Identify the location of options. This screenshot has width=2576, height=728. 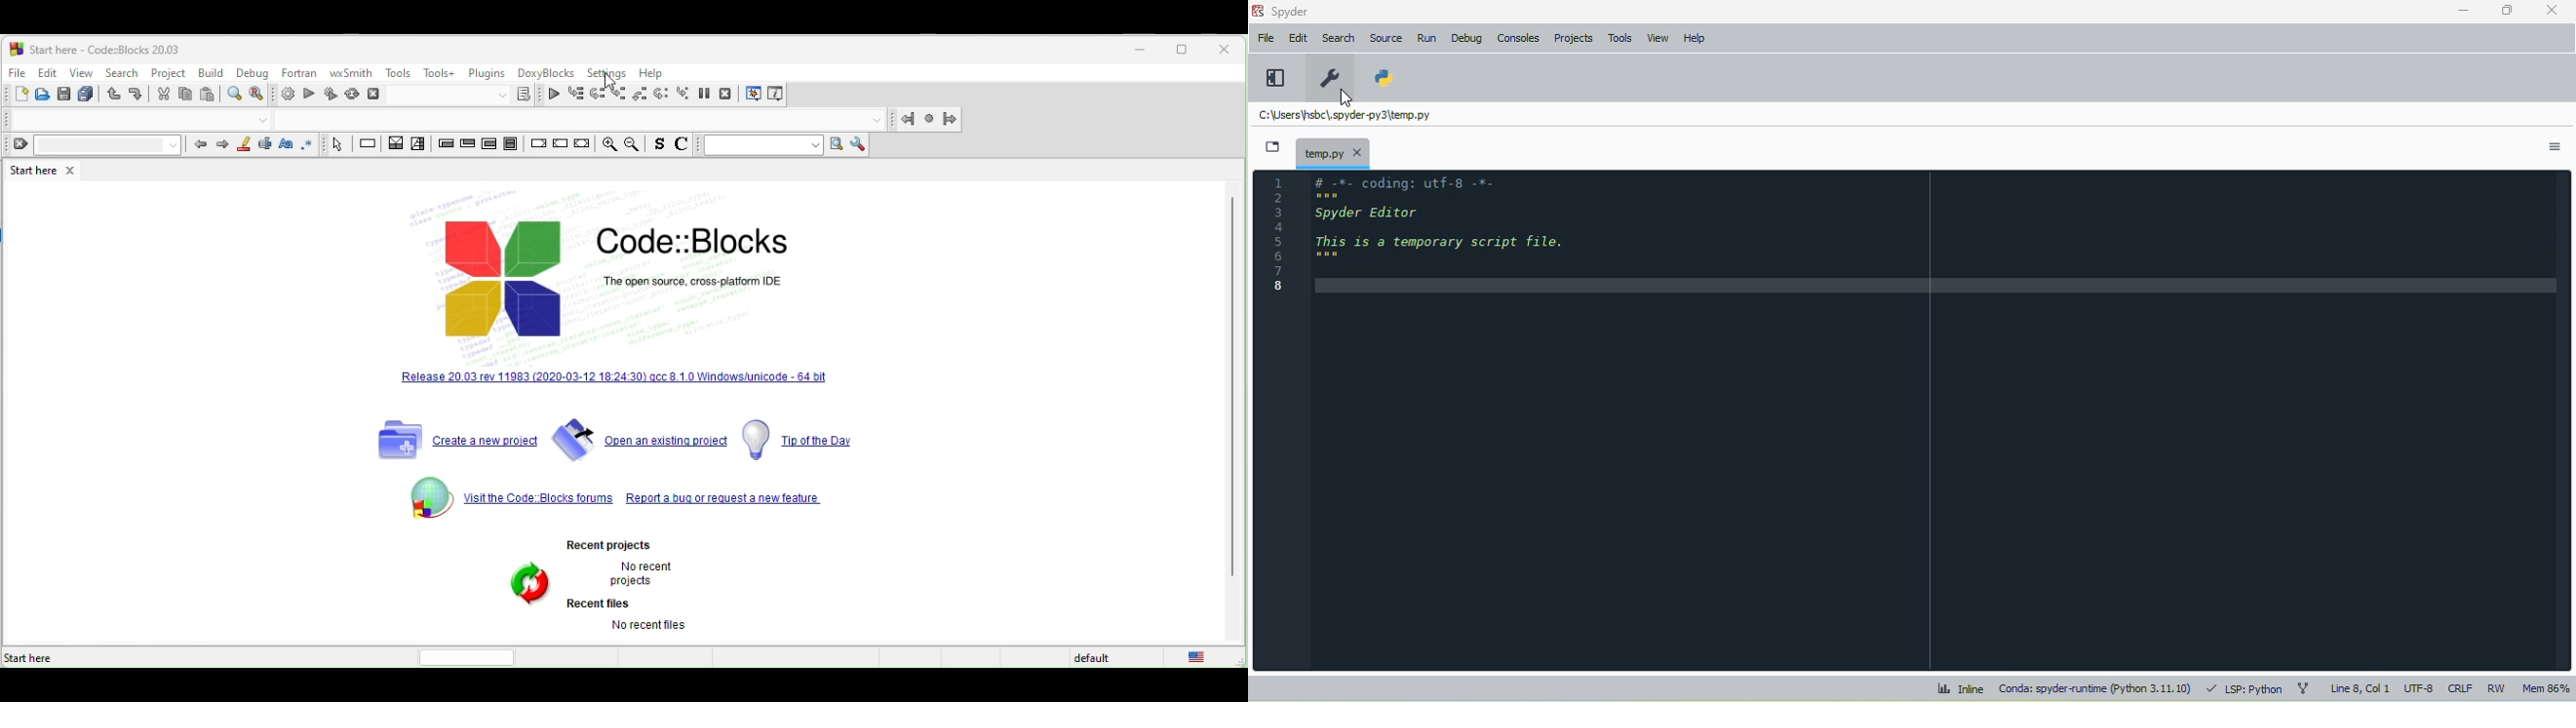
(2555, 147).